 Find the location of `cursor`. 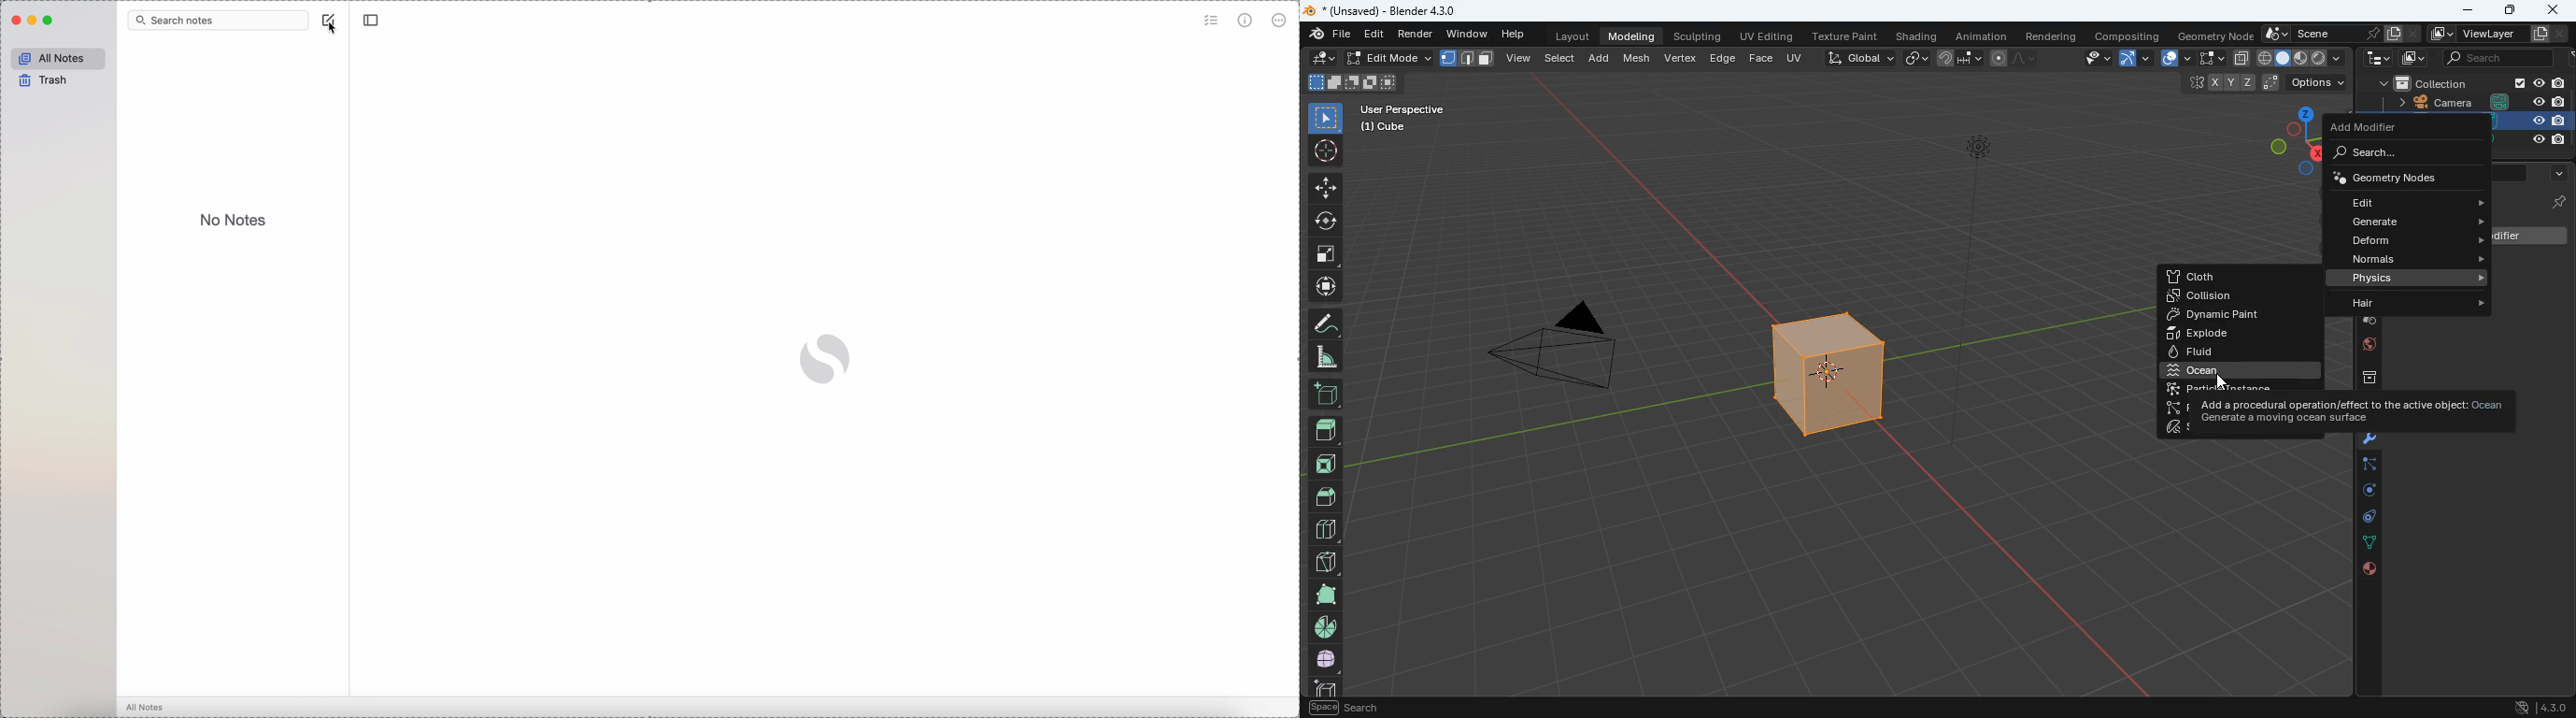

cursor is located at coordinates (332, 29).